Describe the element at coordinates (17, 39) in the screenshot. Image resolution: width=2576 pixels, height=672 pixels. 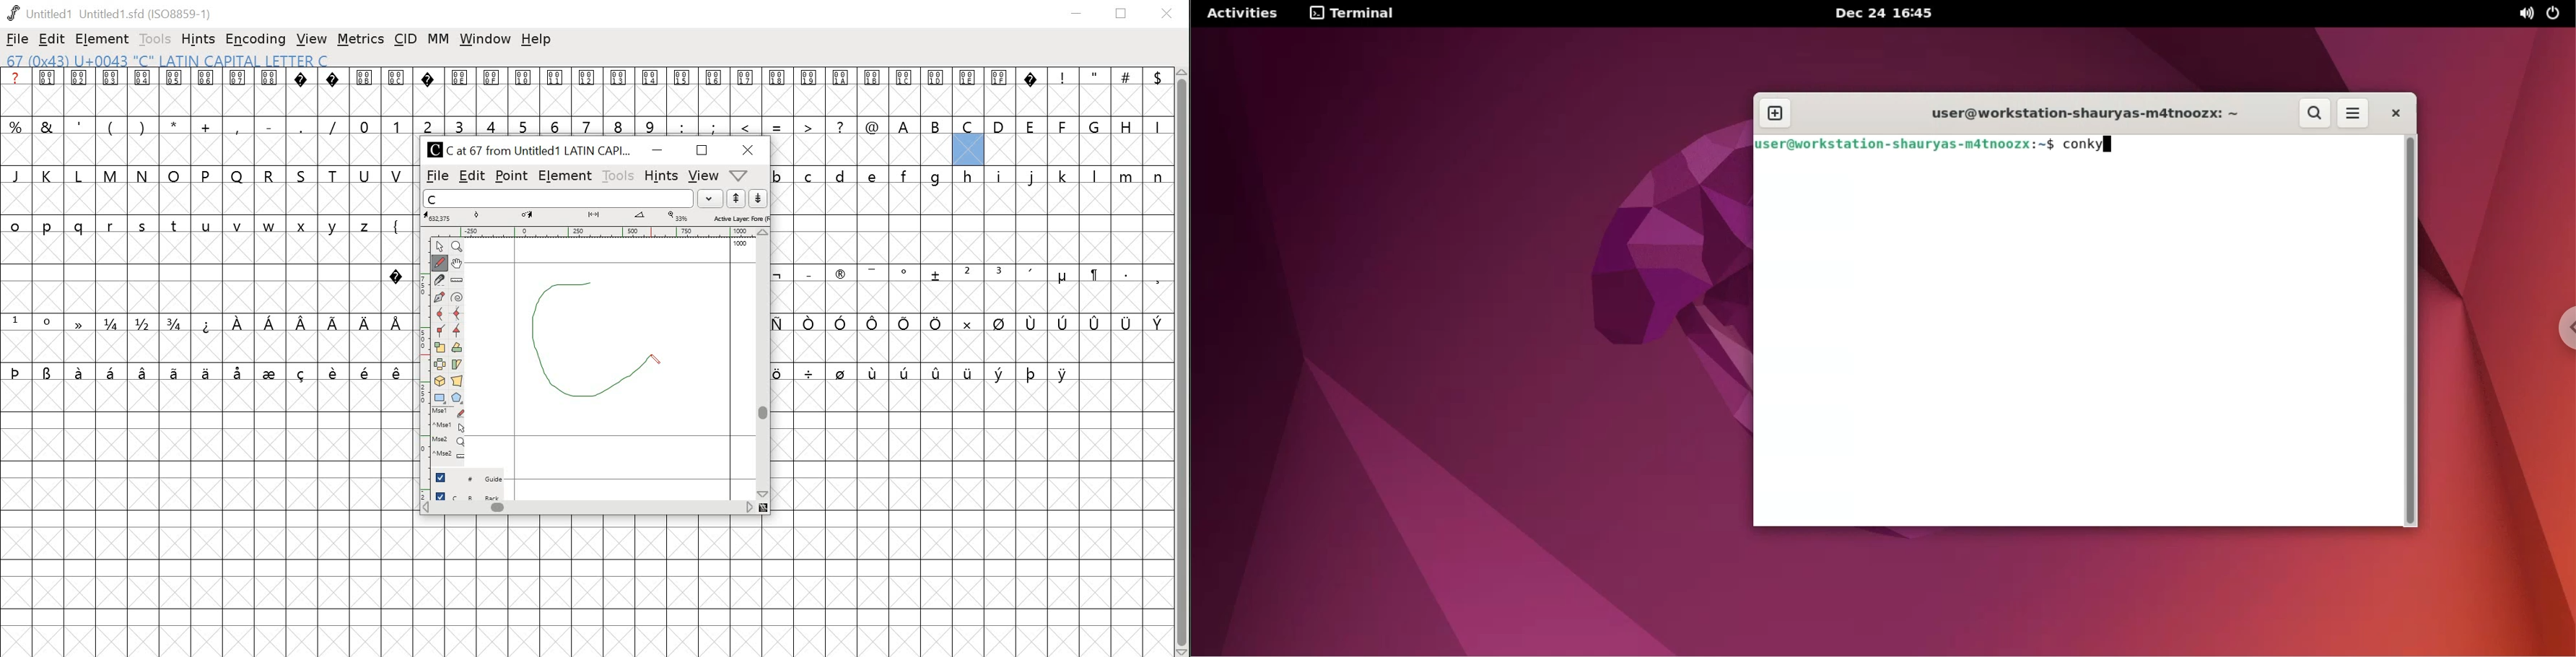
I see `file` at that location.